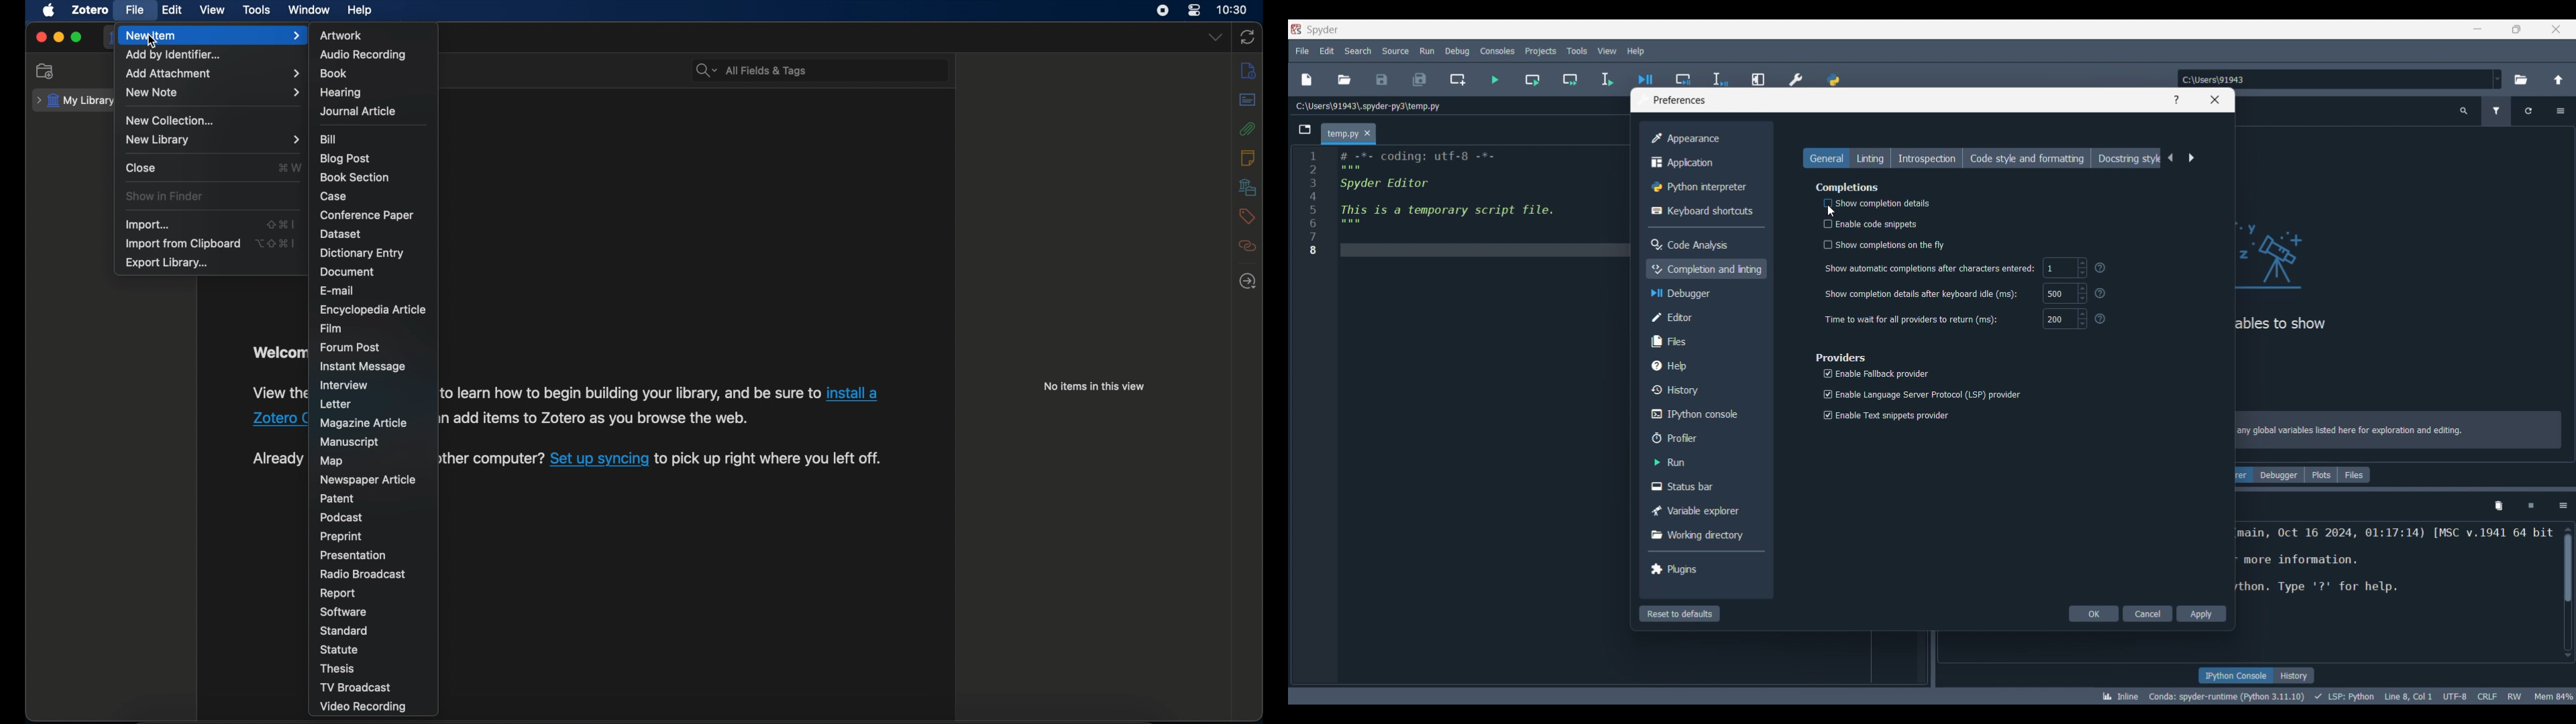 This screenshot has height=728, width=2576. Describe the element at coordinates (90, 10) in the screenshot. I see `zotero` at that location.